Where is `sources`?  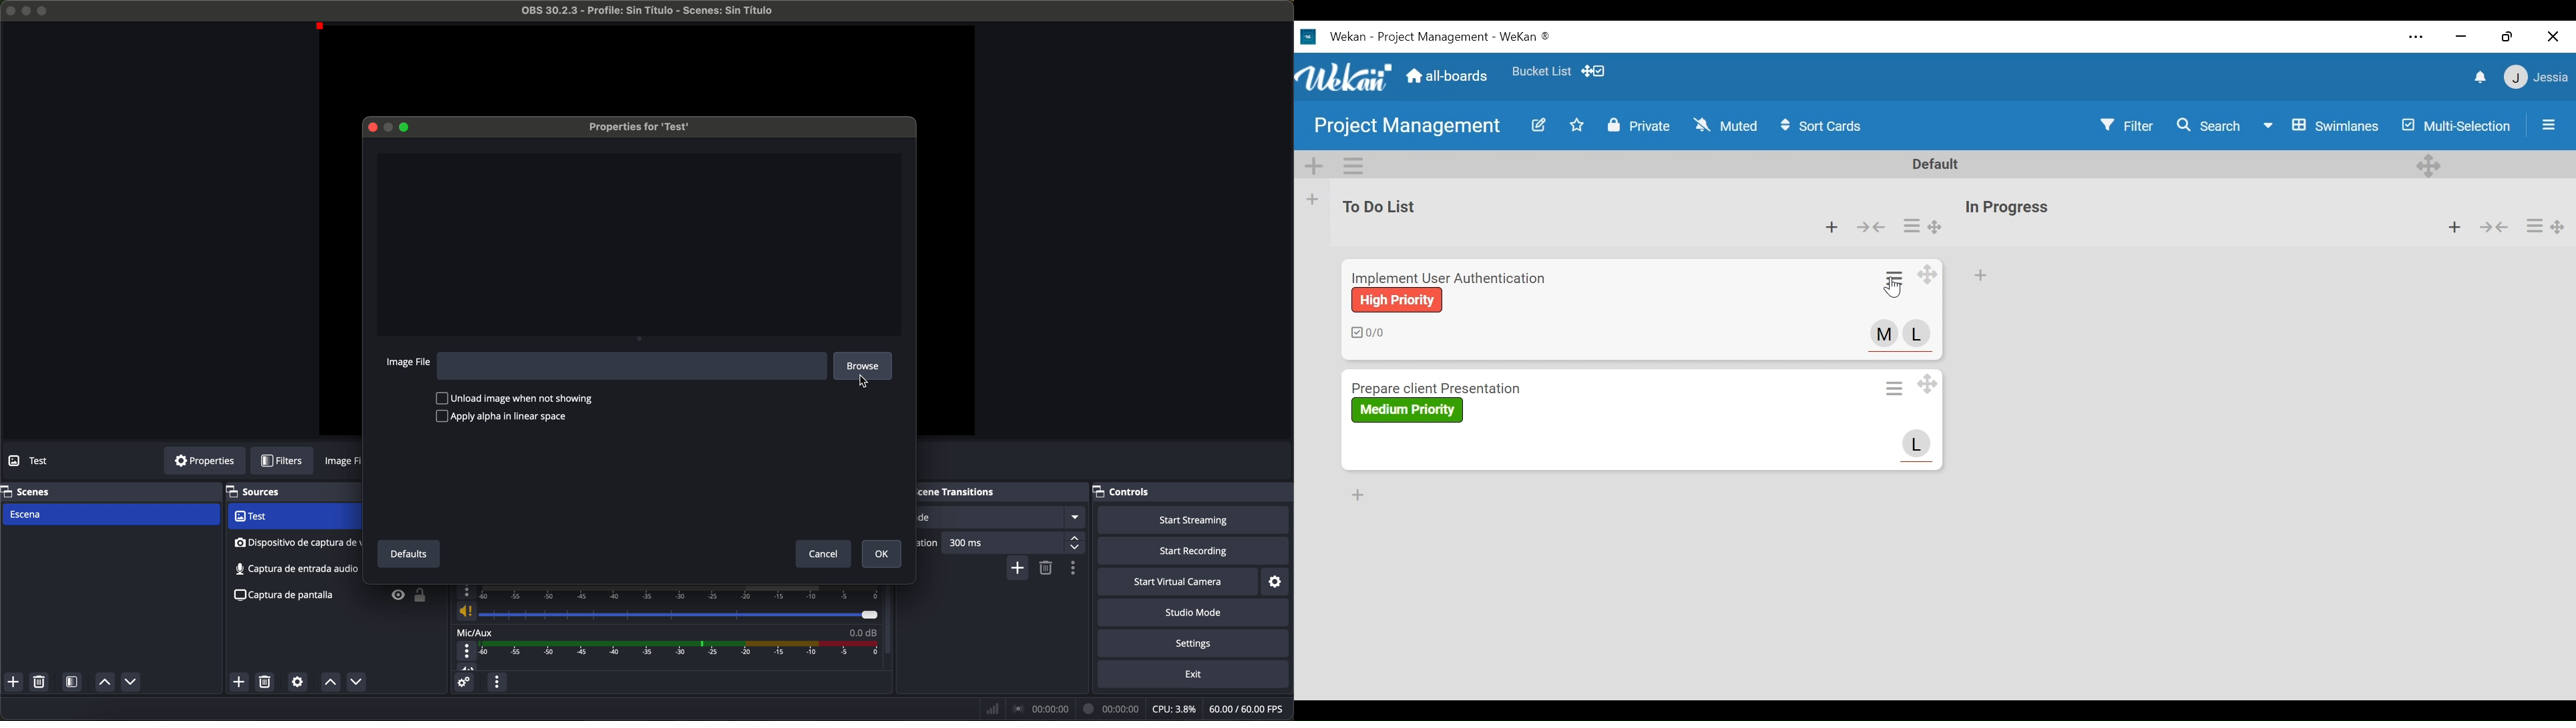
sources is located at coordinates (266, 492).